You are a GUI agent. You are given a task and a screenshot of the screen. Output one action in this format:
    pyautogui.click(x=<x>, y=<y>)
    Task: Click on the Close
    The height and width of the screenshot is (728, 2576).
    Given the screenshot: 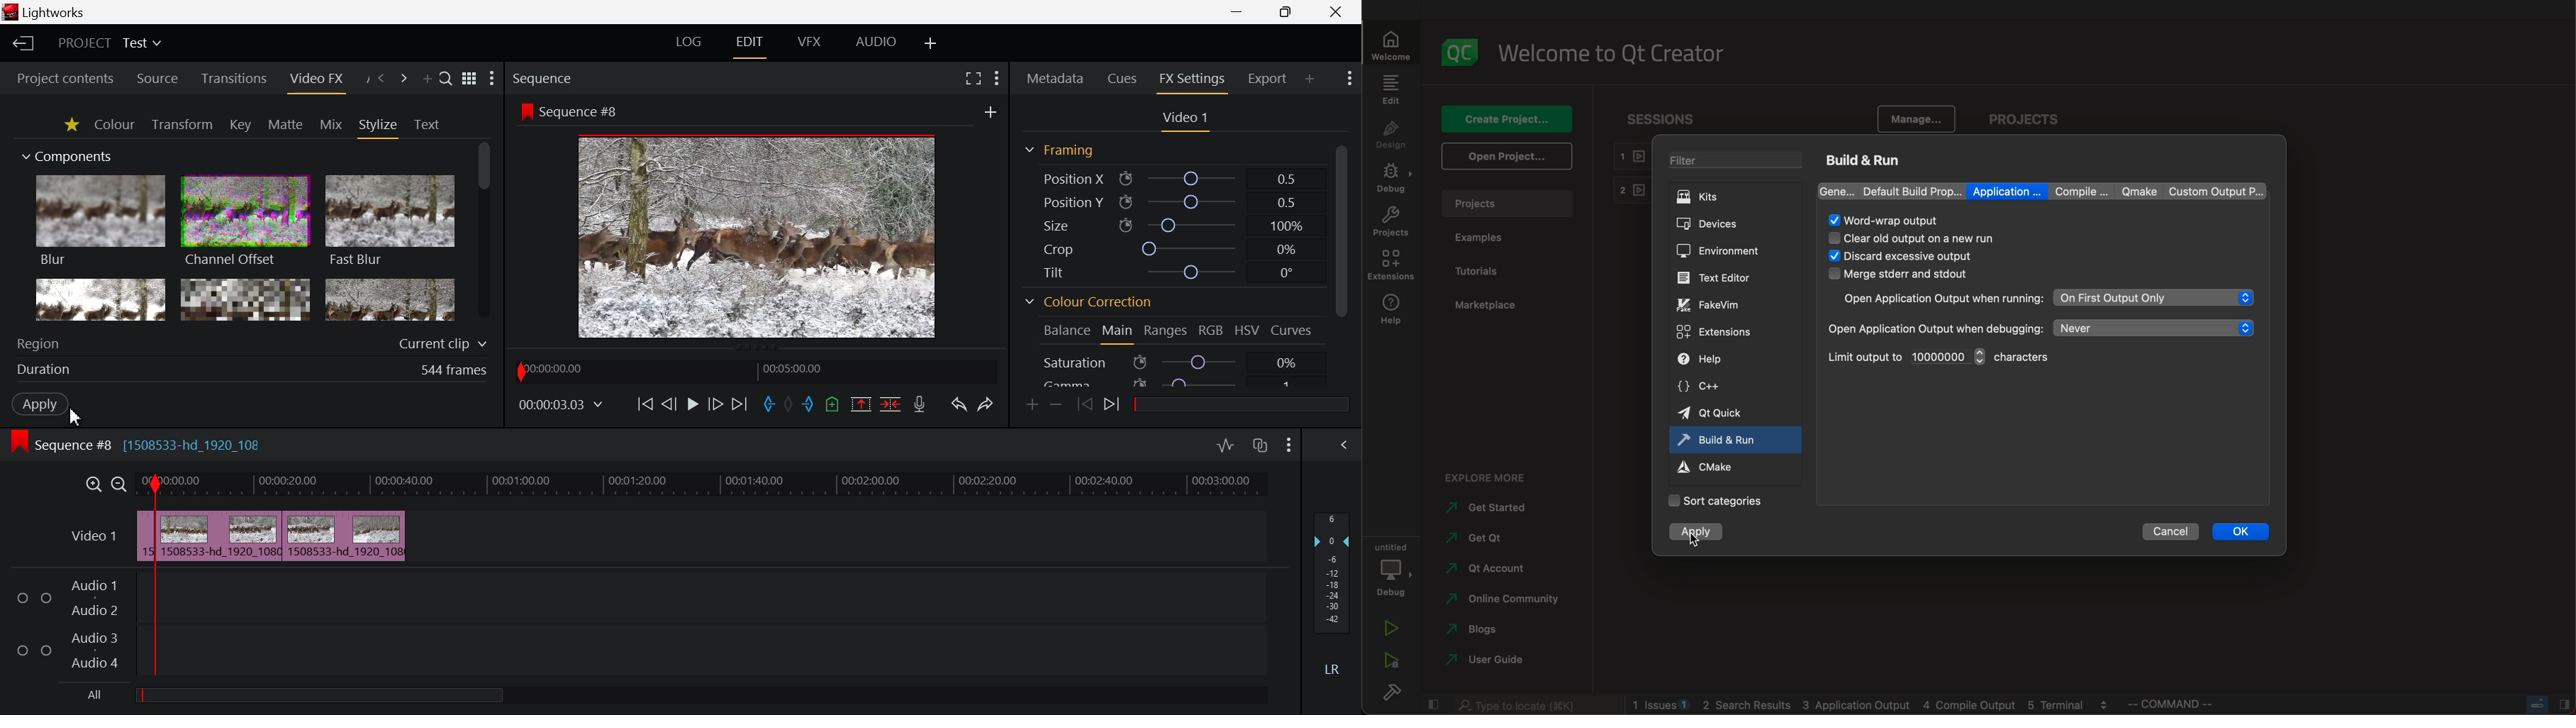 What is the action you would take?
    pyautogui.click(x=1339, y=12)
    